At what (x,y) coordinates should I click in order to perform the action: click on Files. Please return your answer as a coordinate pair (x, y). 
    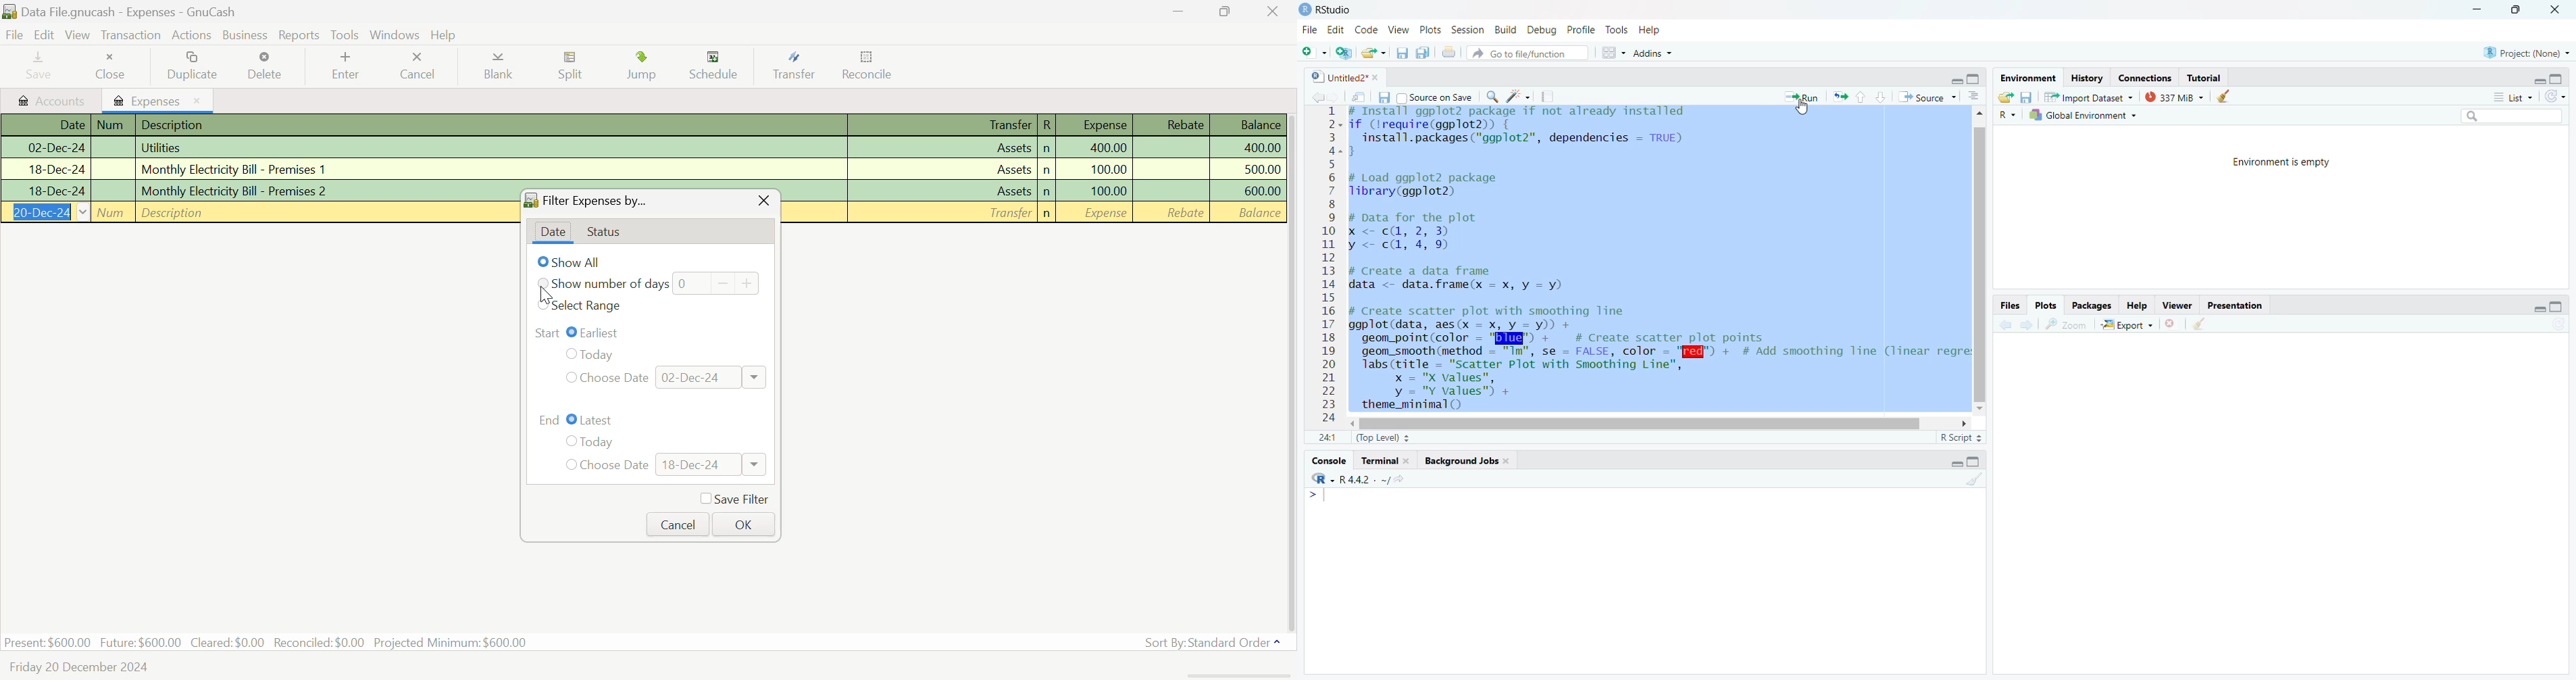
    Looking at the image, I should click on (2008, 305).